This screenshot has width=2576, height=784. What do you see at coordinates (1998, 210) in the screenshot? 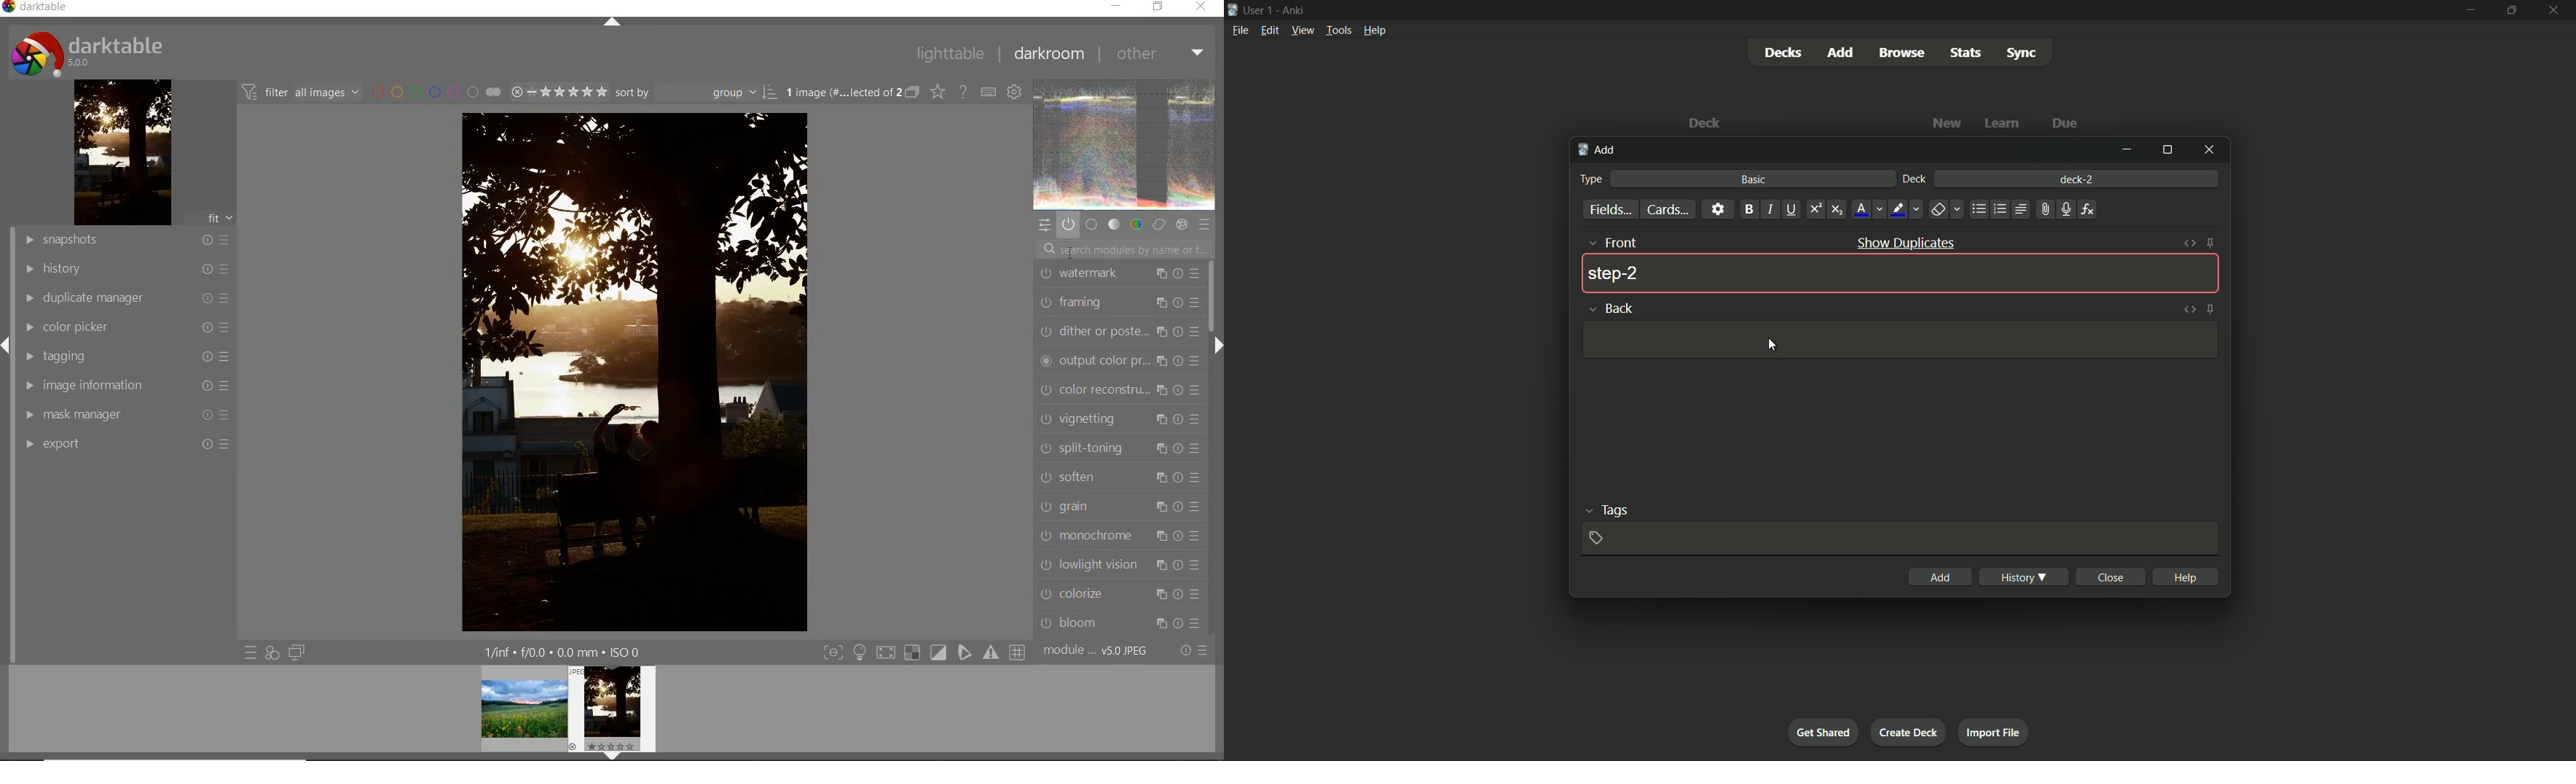
I see `ordered list` at bounding box center [1998, 210].